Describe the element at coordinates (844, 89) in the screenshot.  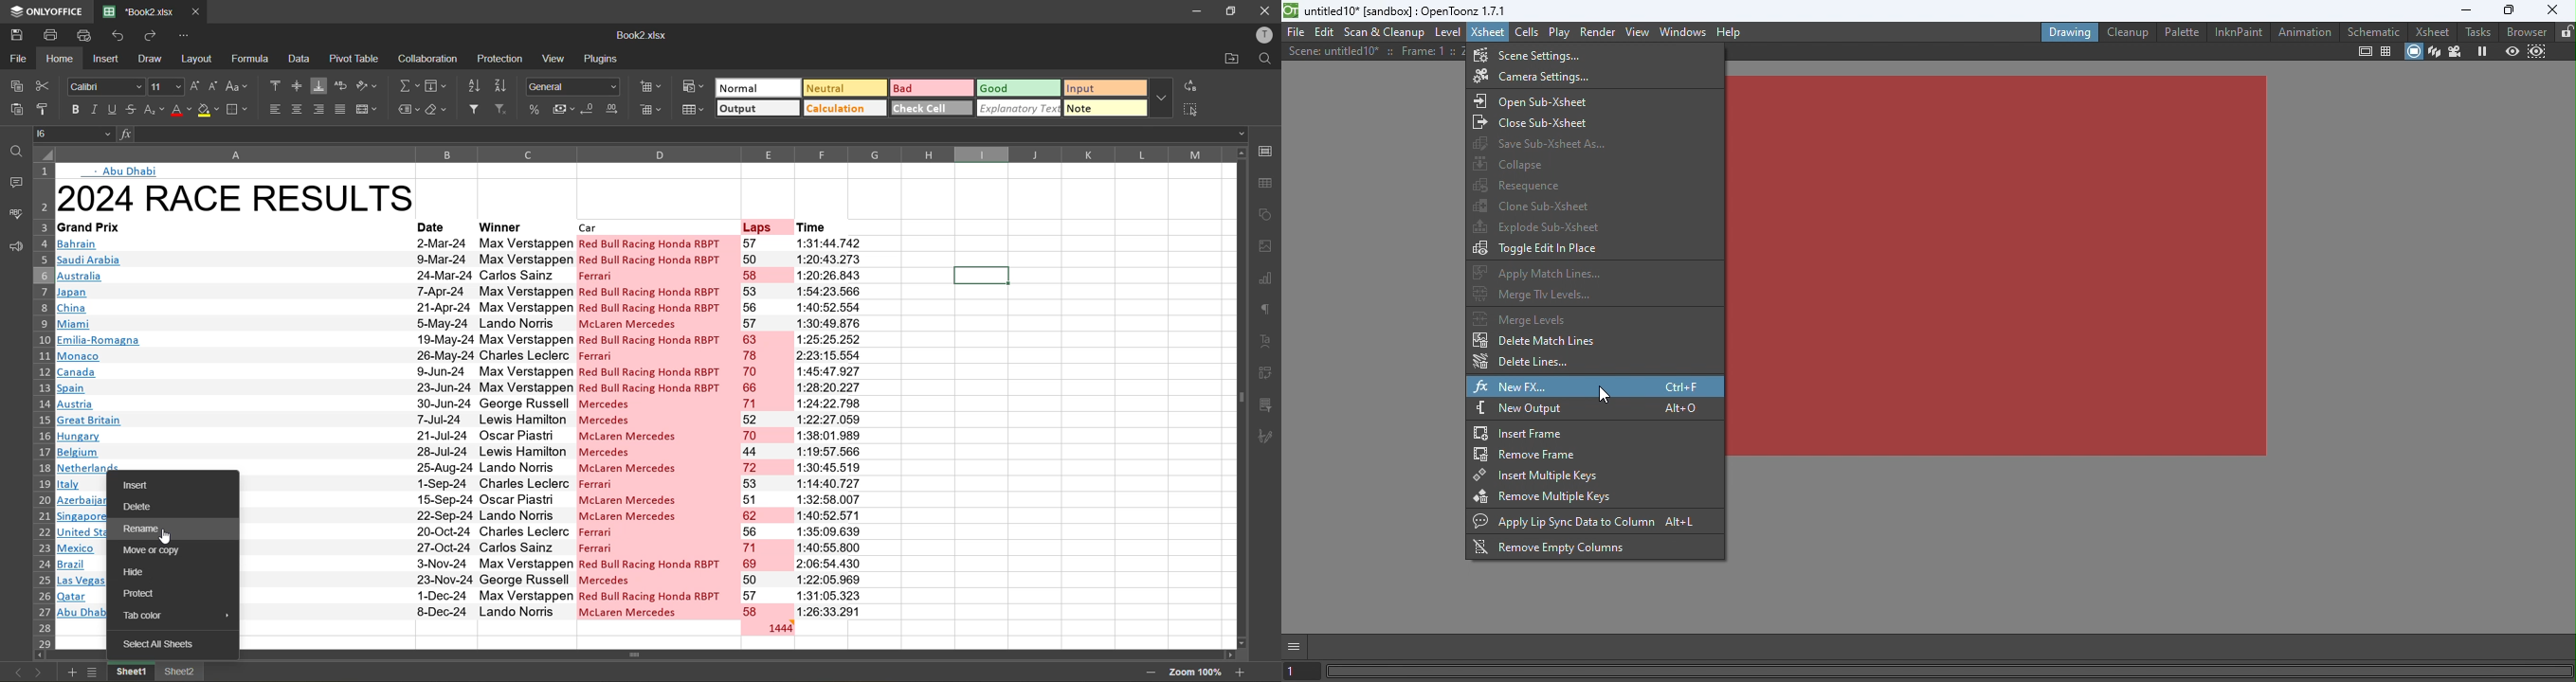
I see `neutral` at that location.